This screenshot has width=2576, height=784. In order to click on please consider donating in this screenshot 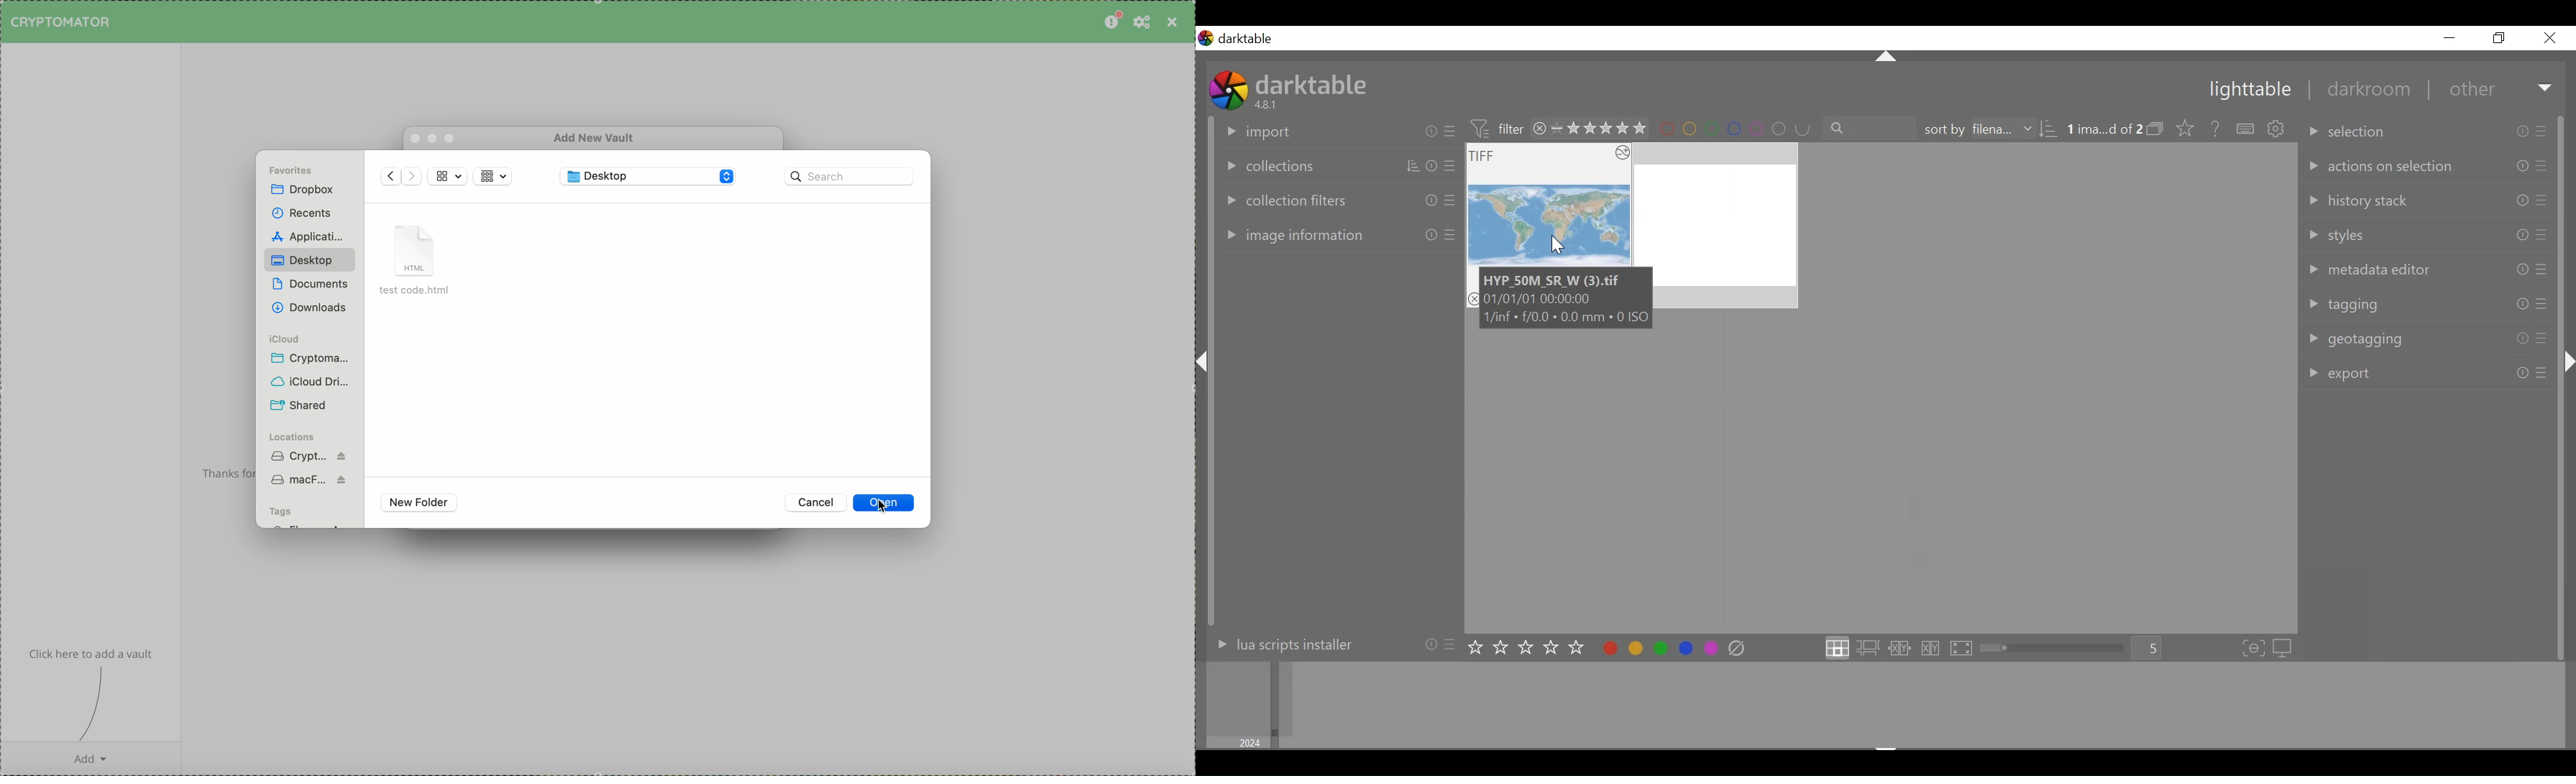, I will do `click(1112, 21)`.